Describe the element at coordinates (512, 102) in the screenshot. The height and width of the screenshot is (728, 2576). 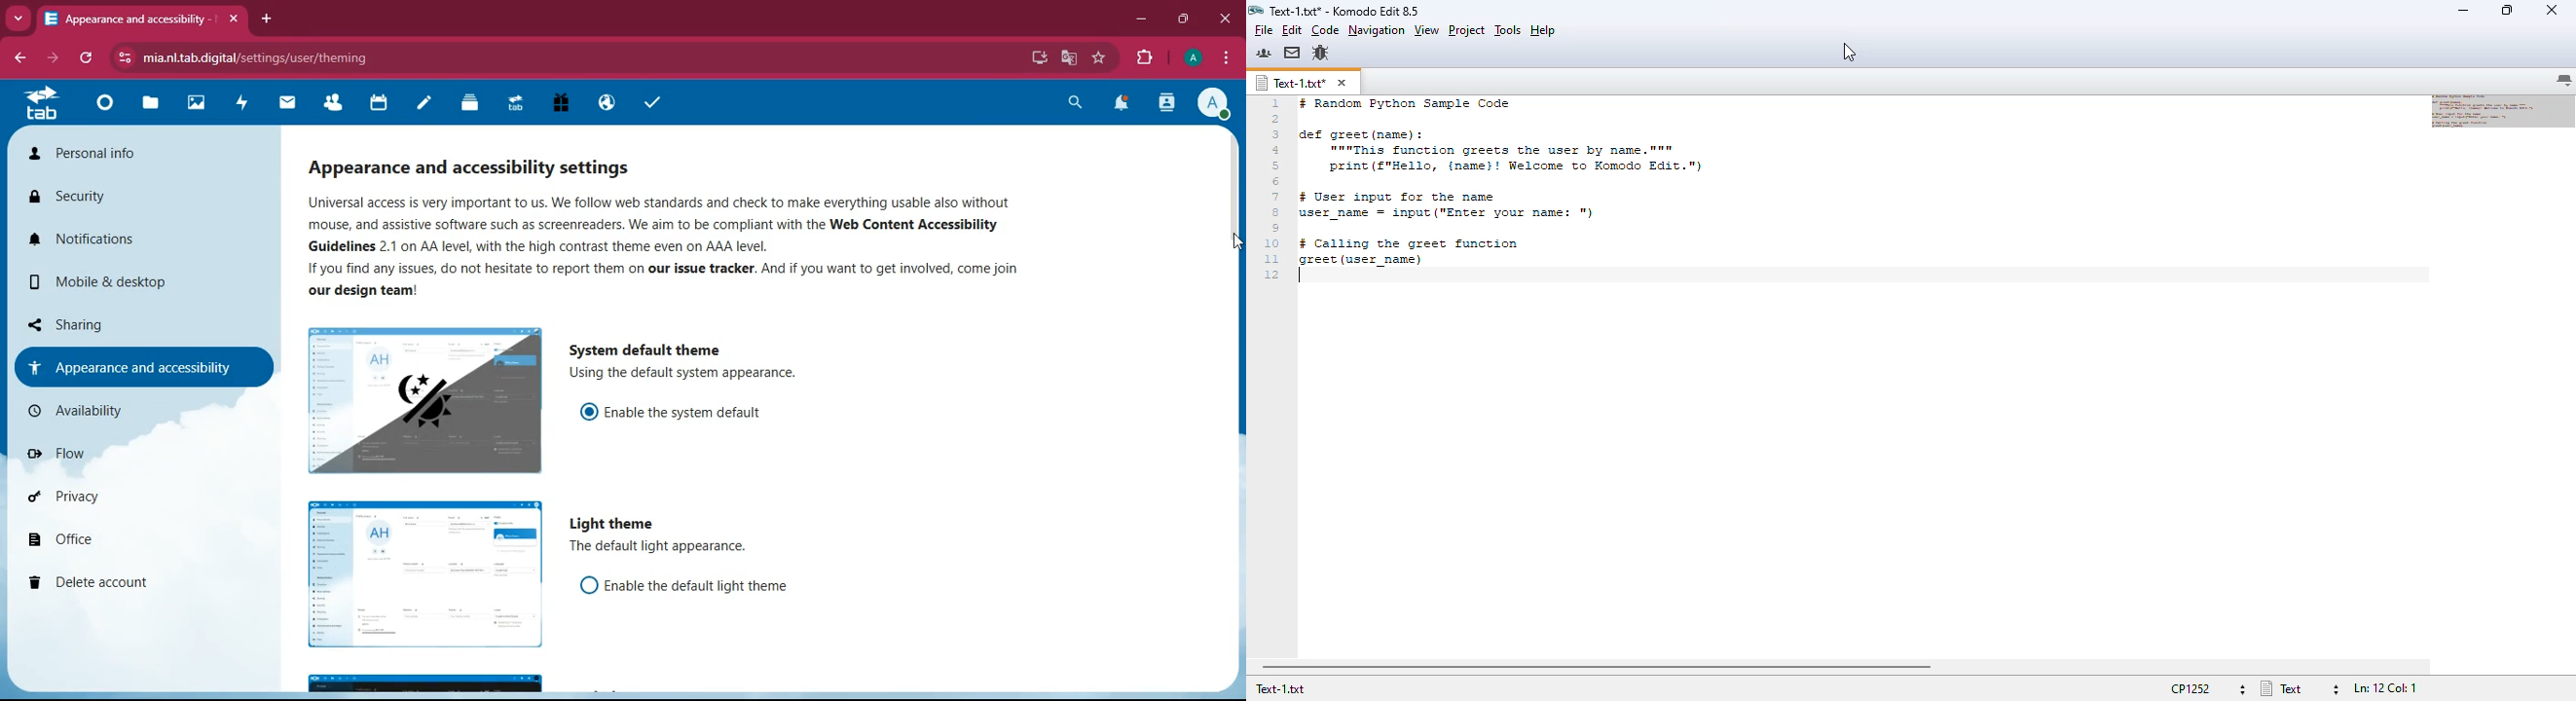
I see `tab` at that location.